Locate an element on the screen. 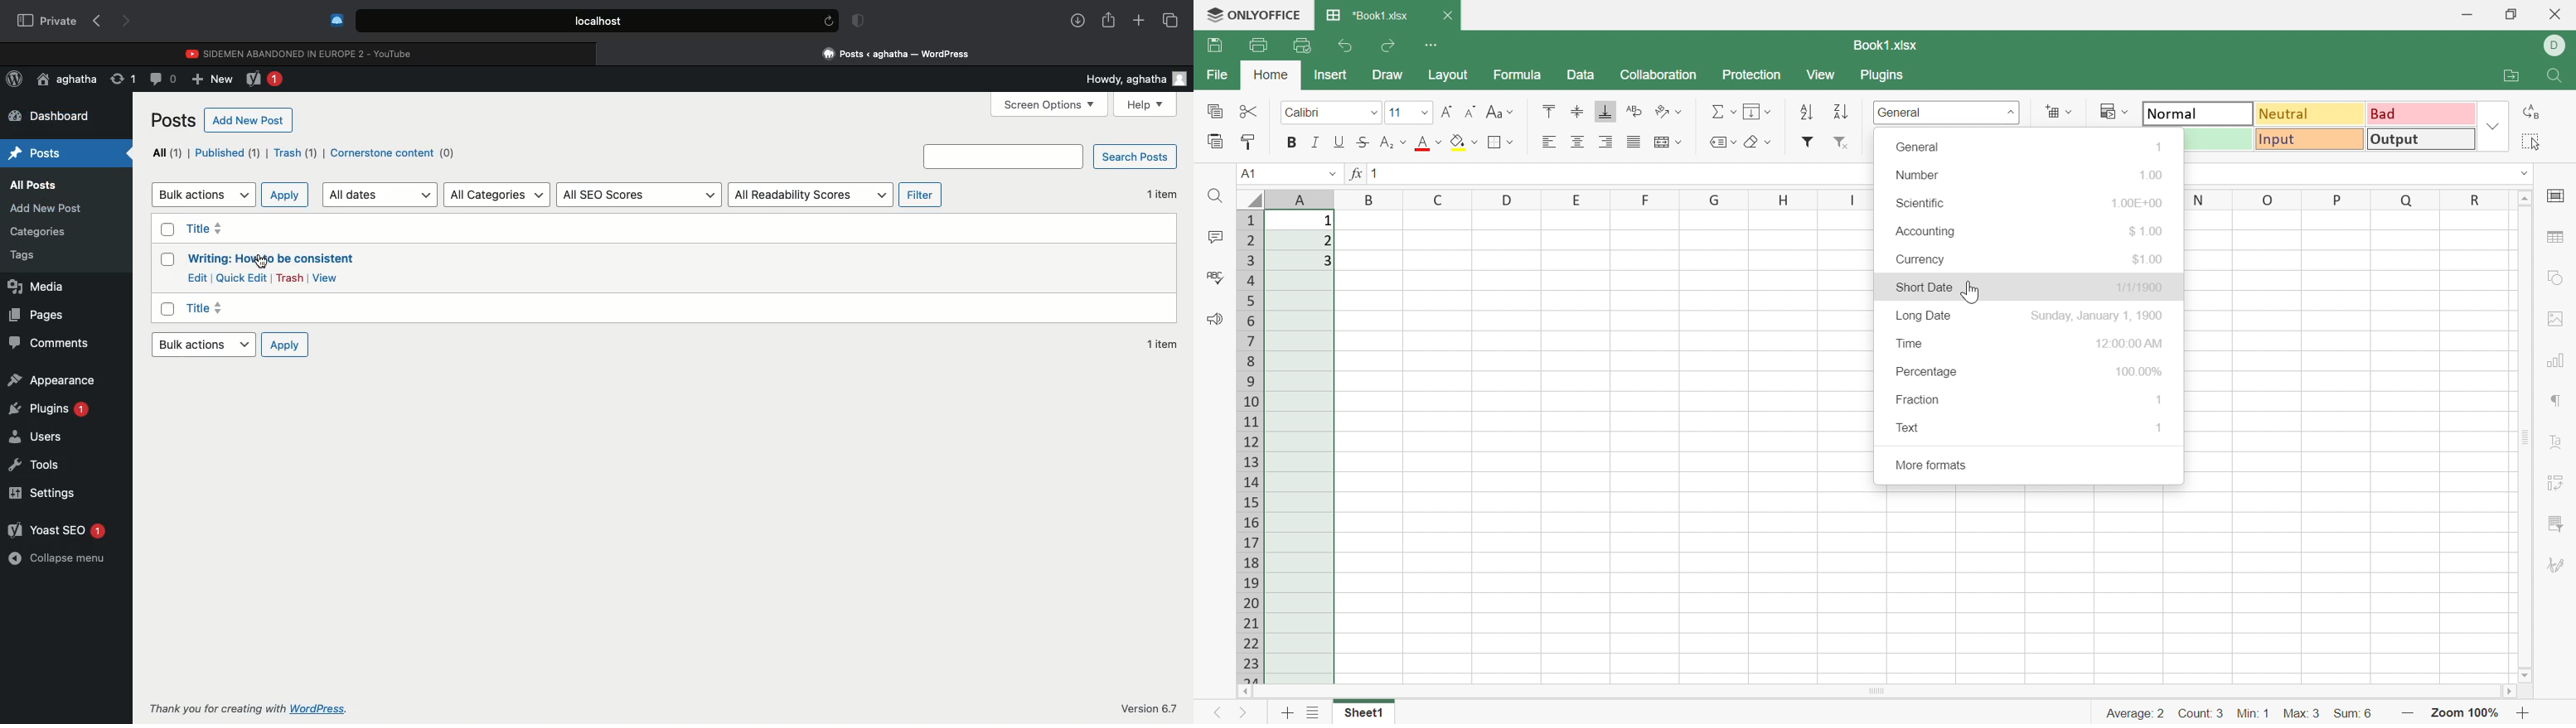 This screenshot has width=2576, height=728. column names is located at coordinates (2346, 199).